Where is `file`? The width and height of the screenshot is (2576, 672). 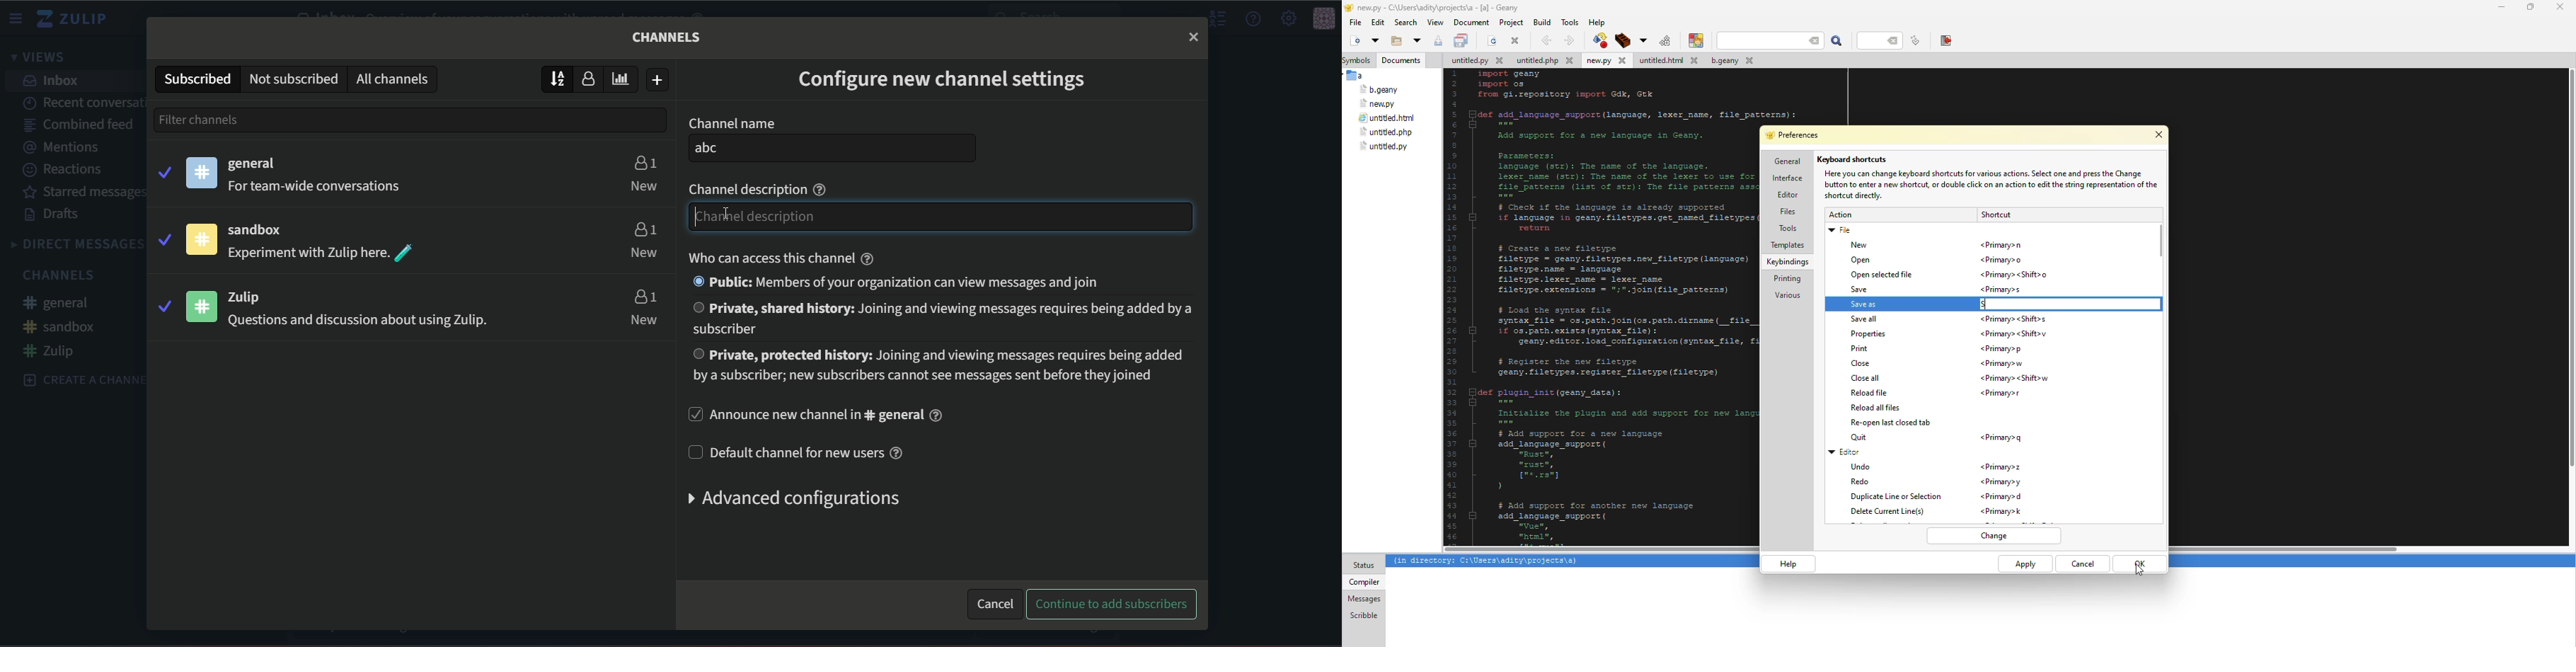
file is located at coordinates (1378, 104).